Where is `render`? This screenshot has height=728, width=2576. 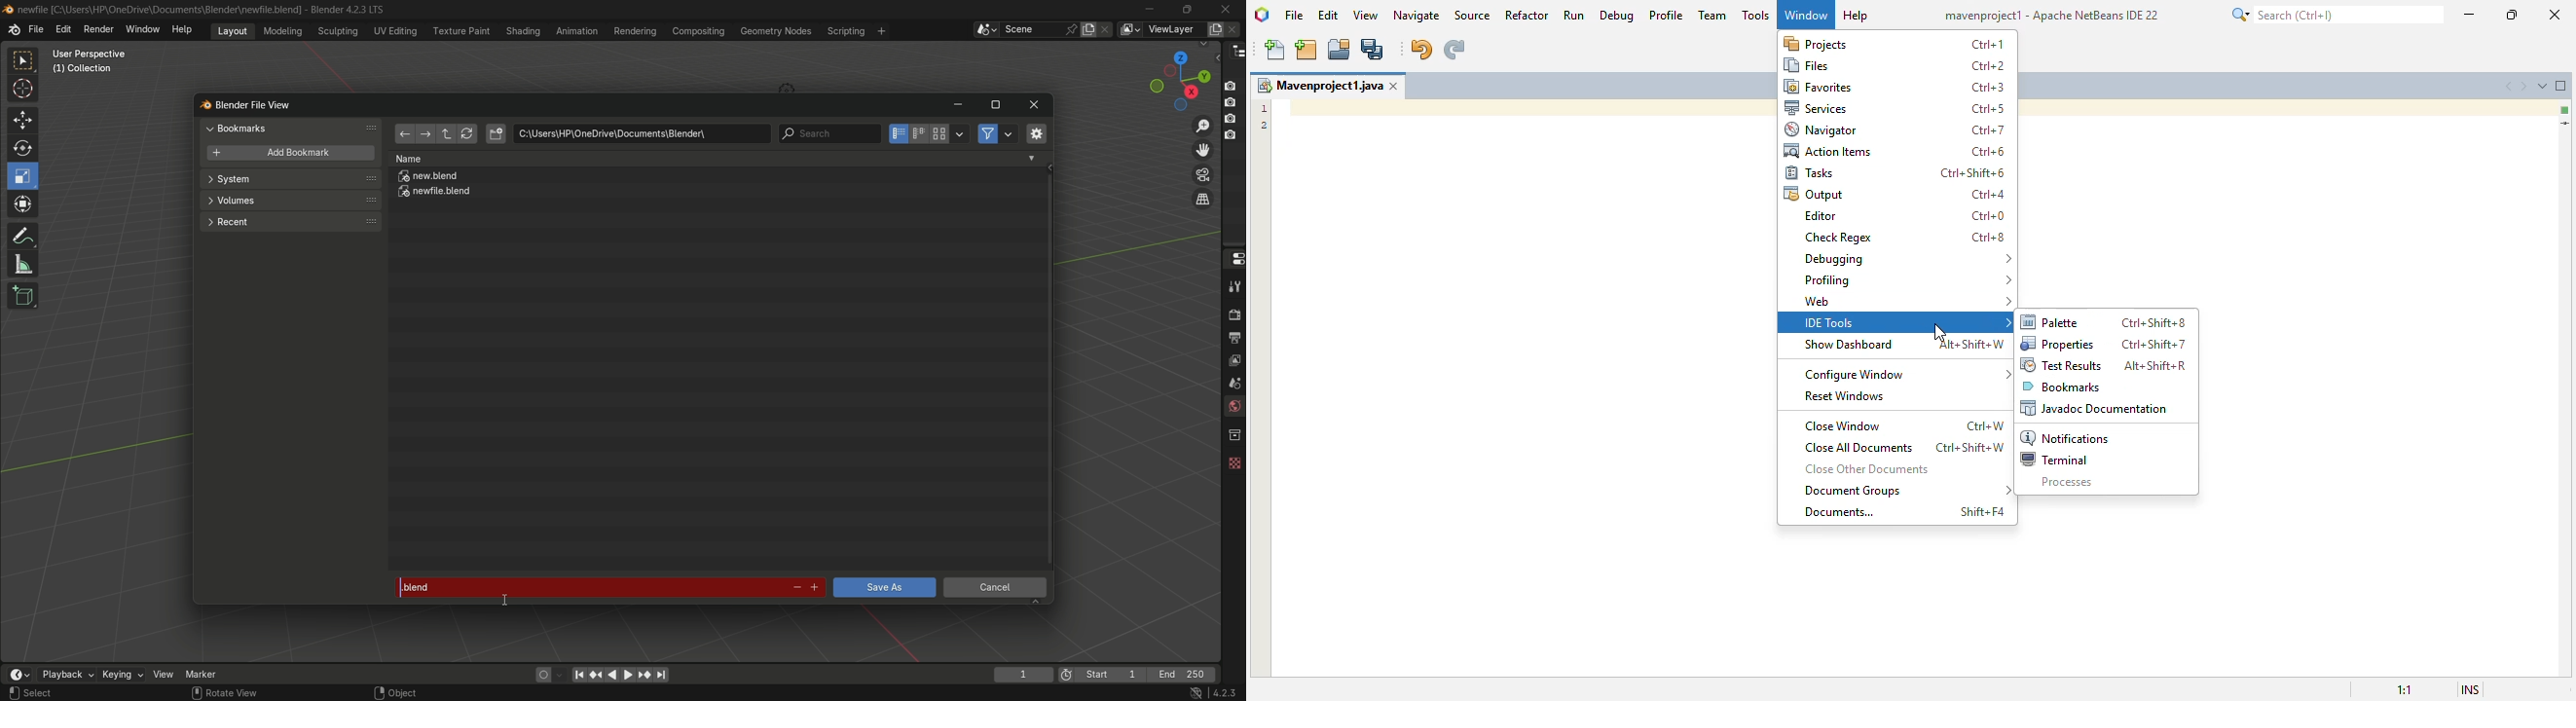
render is located at coordinates (1232, 313).